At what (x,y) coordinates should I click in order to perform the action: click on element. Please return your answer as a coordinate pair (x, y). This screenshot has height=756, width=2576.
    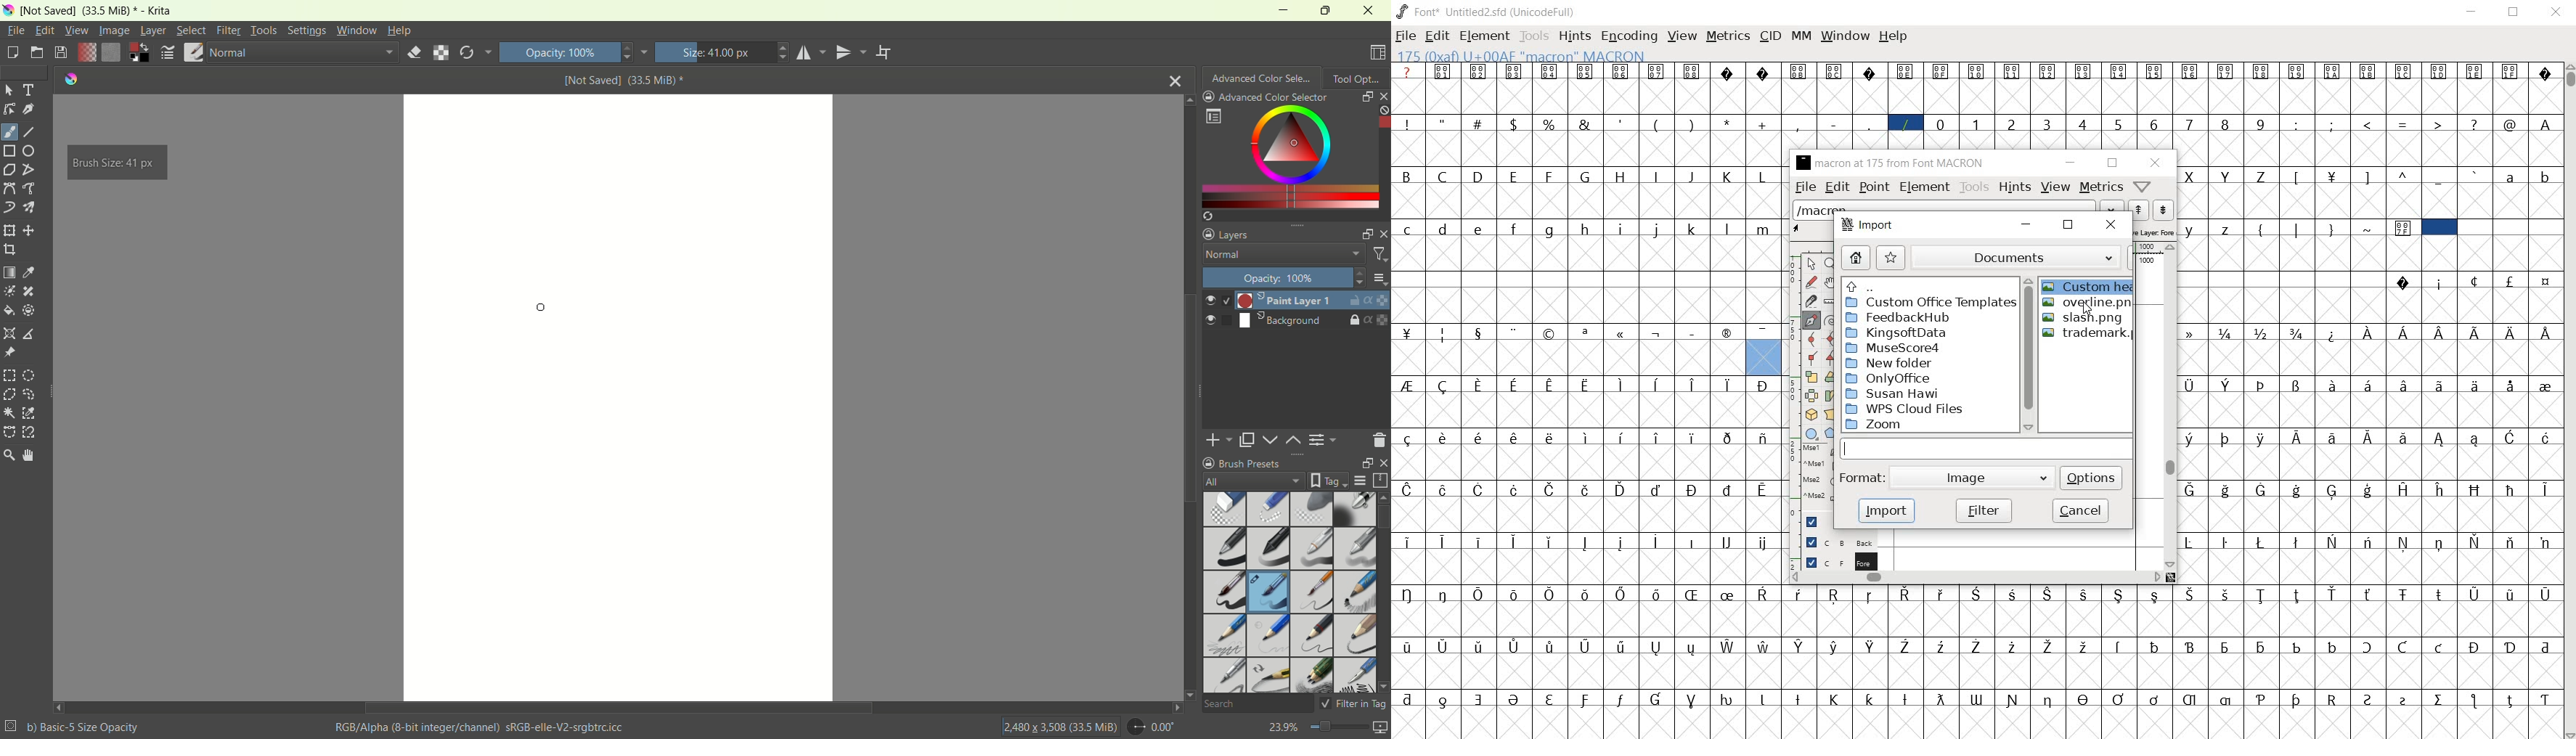
    Looking at the image, I should click on (1925, 188).